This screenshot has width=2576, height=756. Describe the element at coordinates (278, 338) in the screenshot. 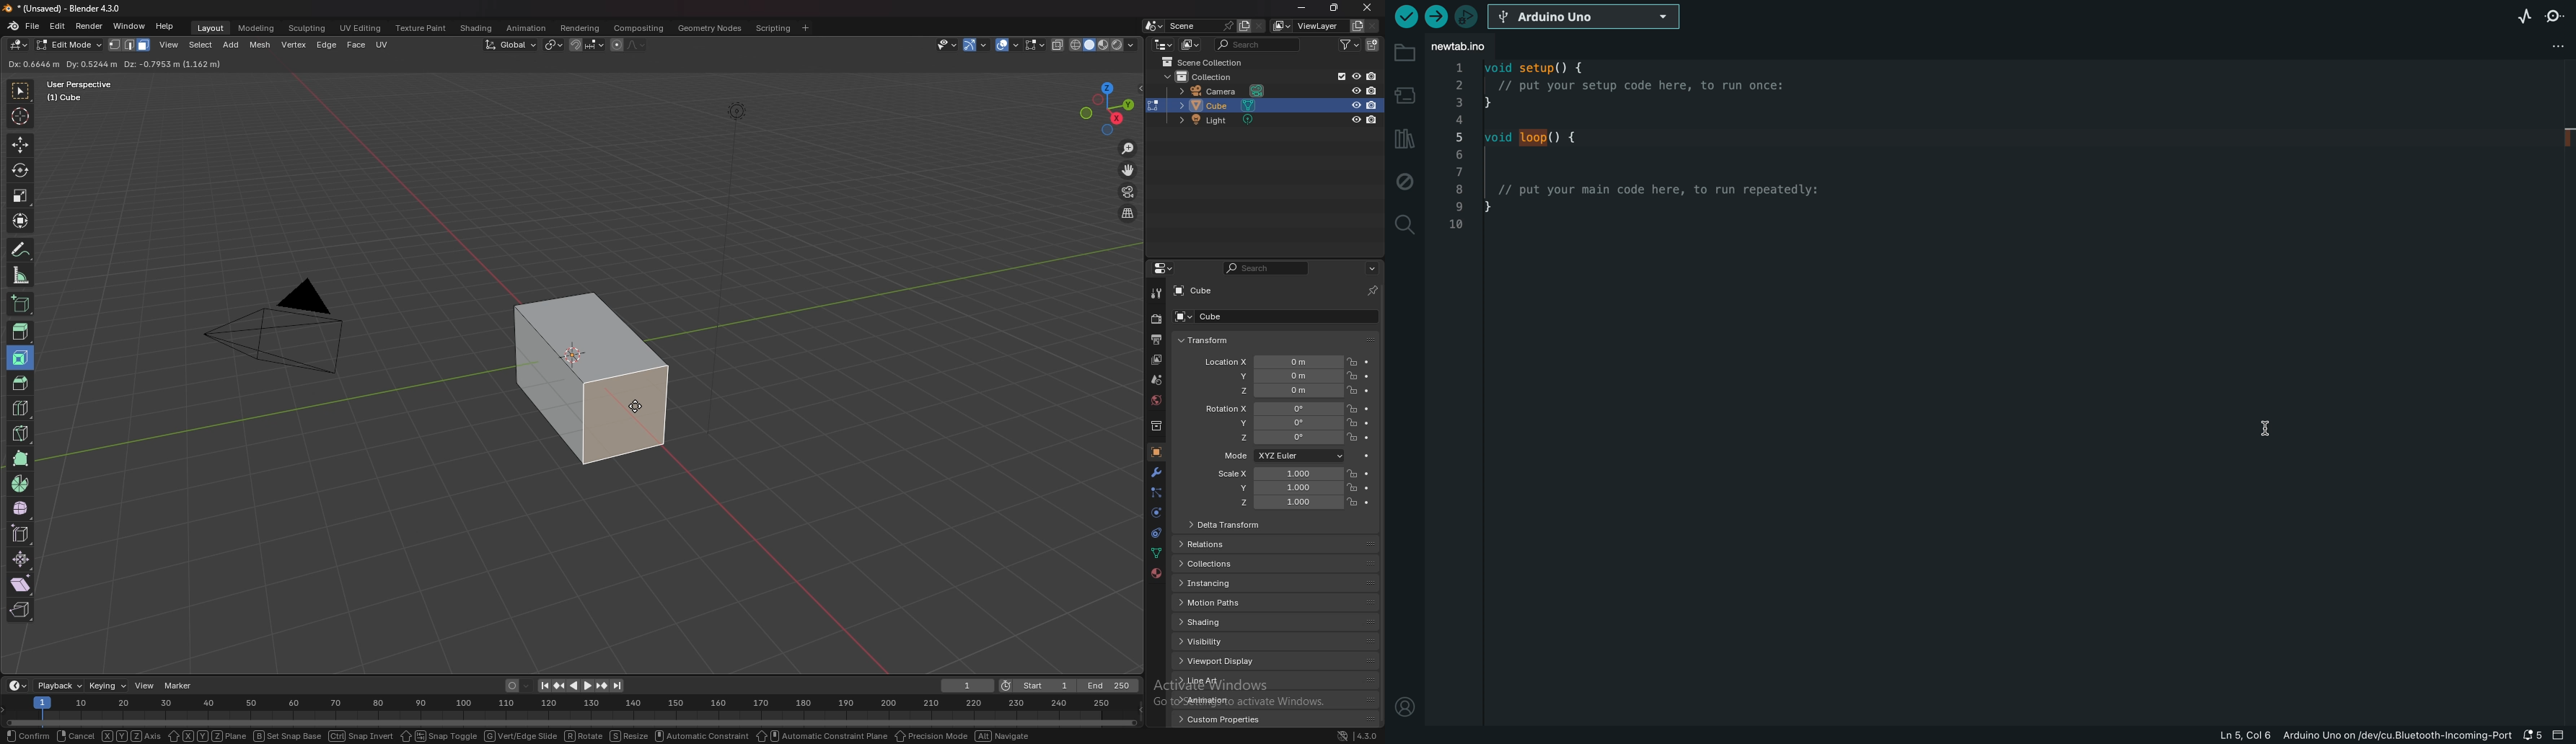

I see `pyramid` at that location.